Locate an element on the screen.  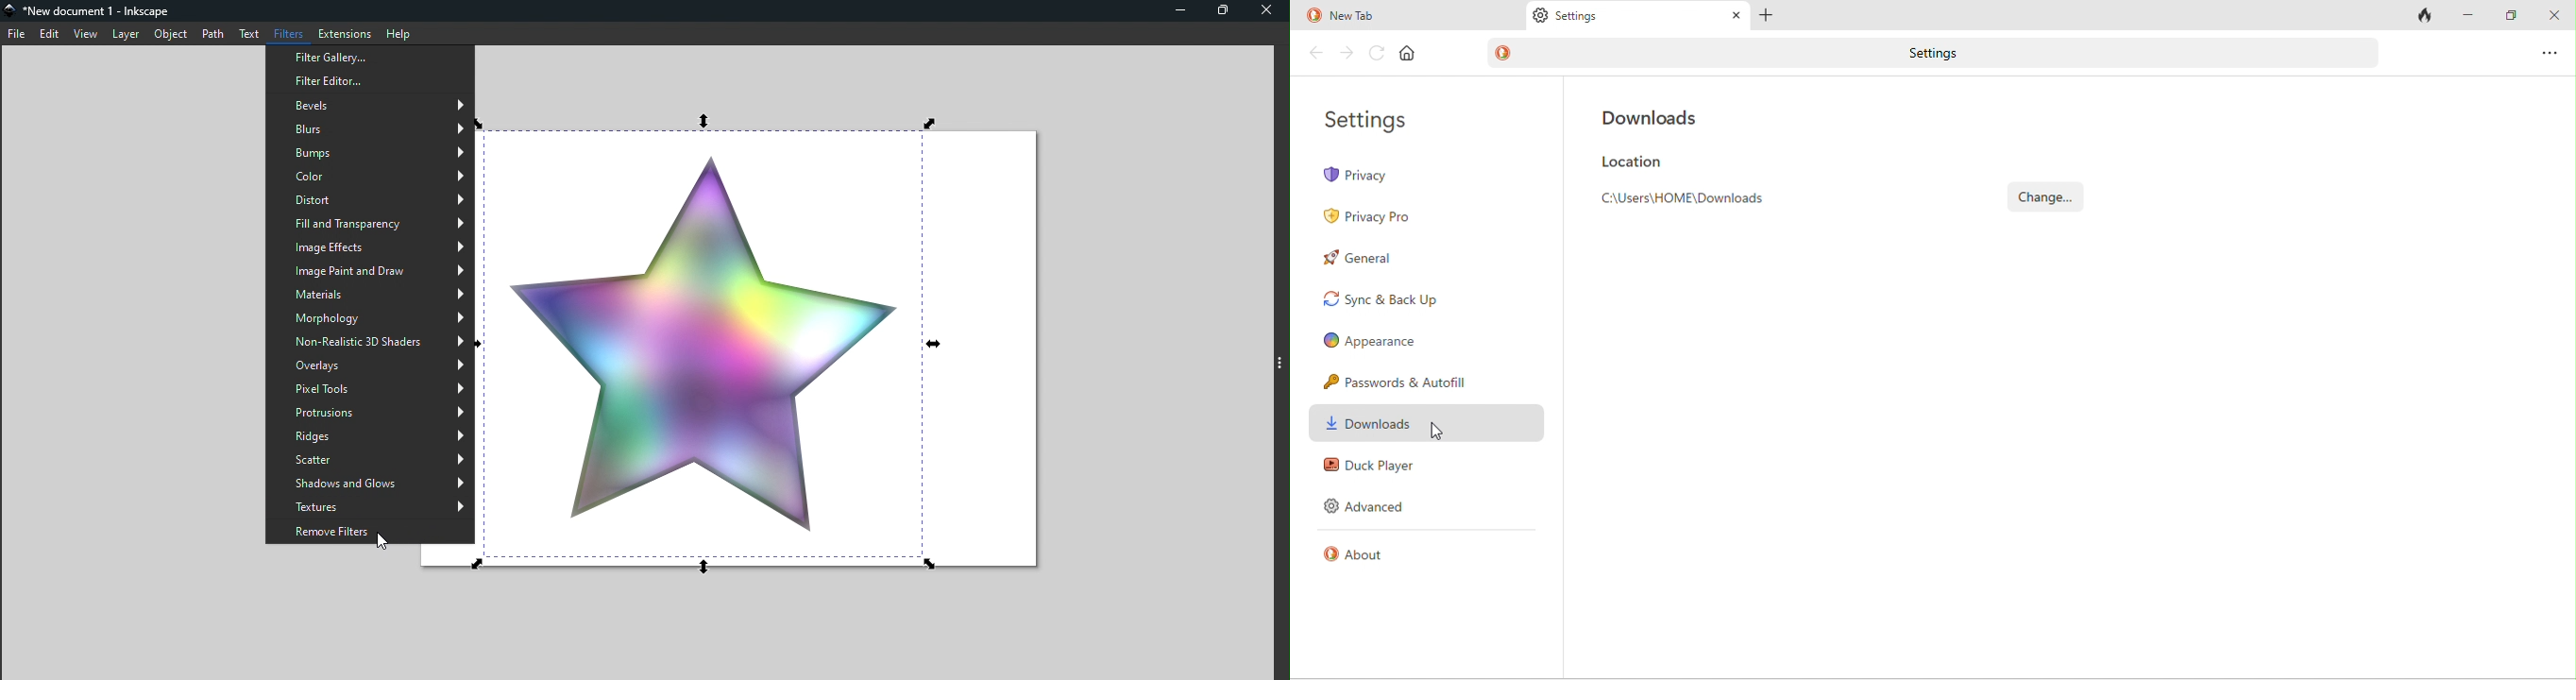
Text is located at coordinates (248, 34).